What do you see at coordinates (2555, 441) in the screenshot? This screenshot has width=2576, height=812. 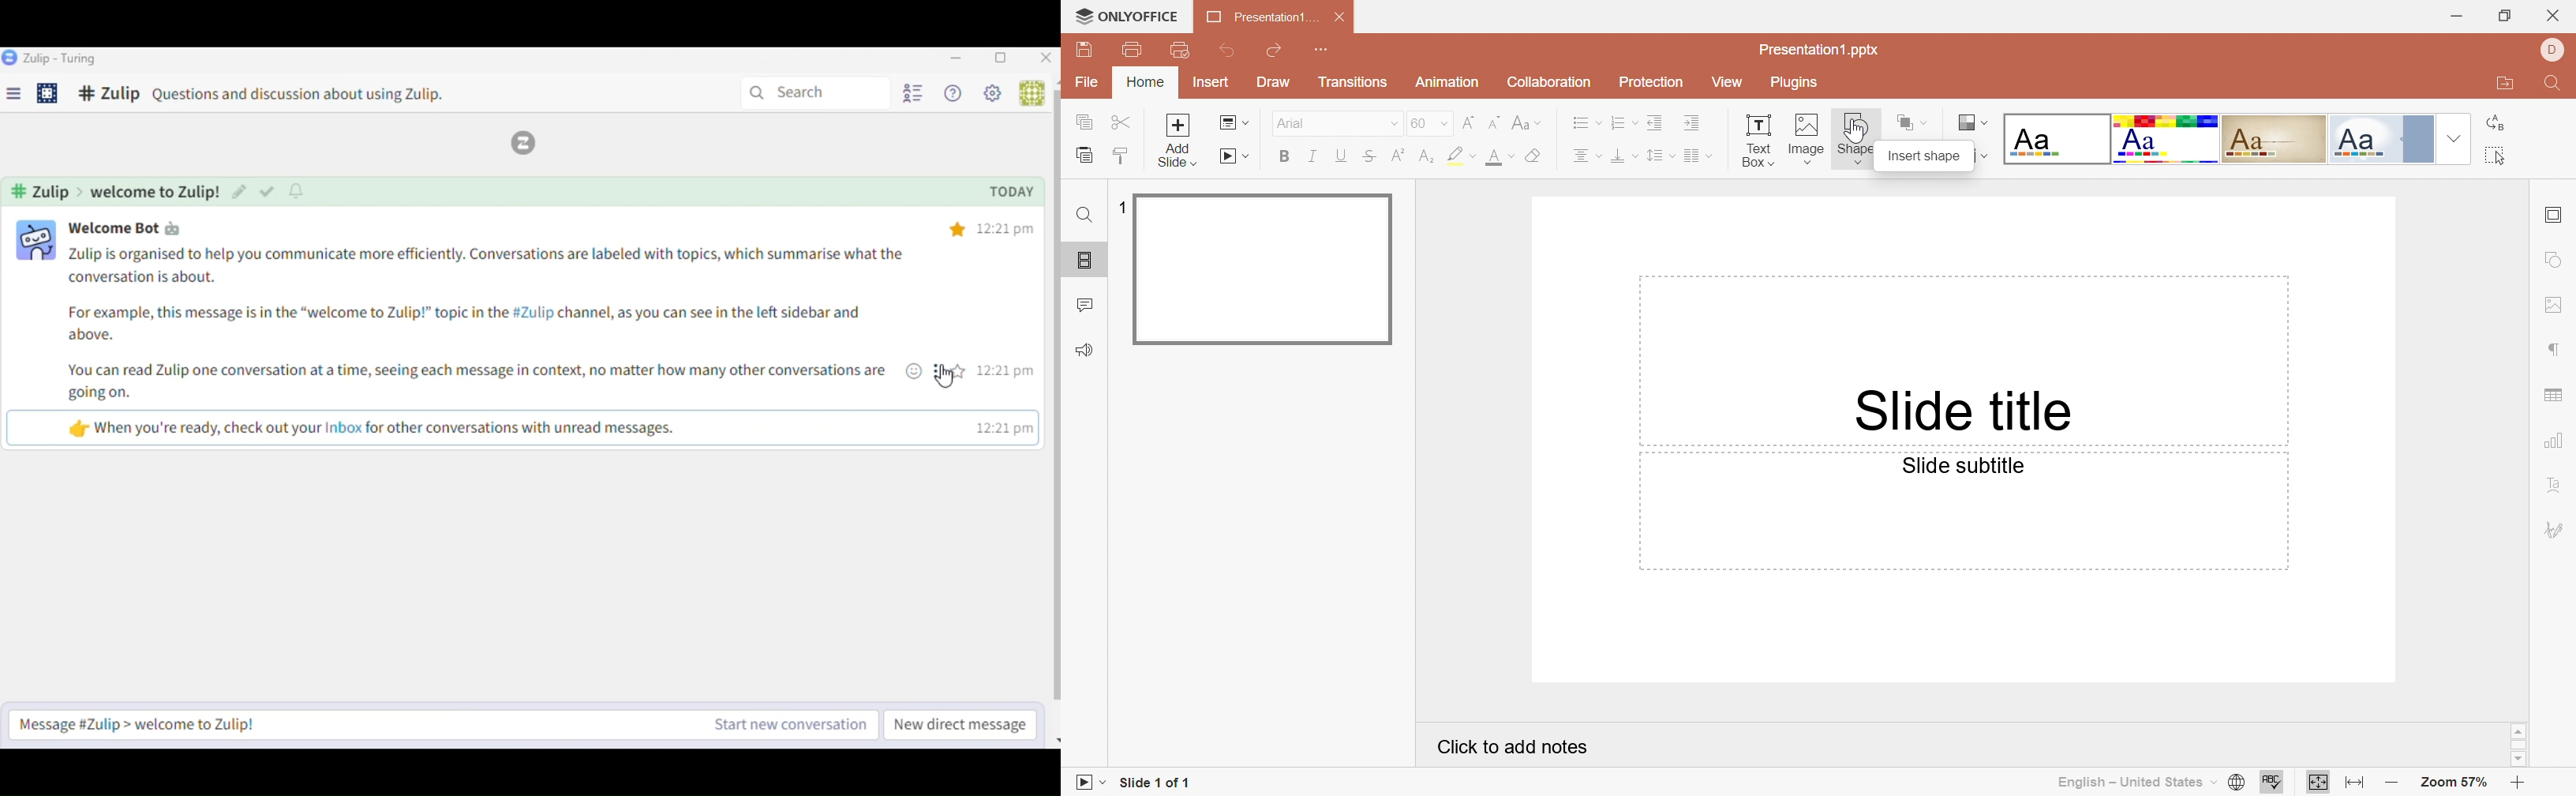 I see `Chart settings` at bounding box center [2555, 441].